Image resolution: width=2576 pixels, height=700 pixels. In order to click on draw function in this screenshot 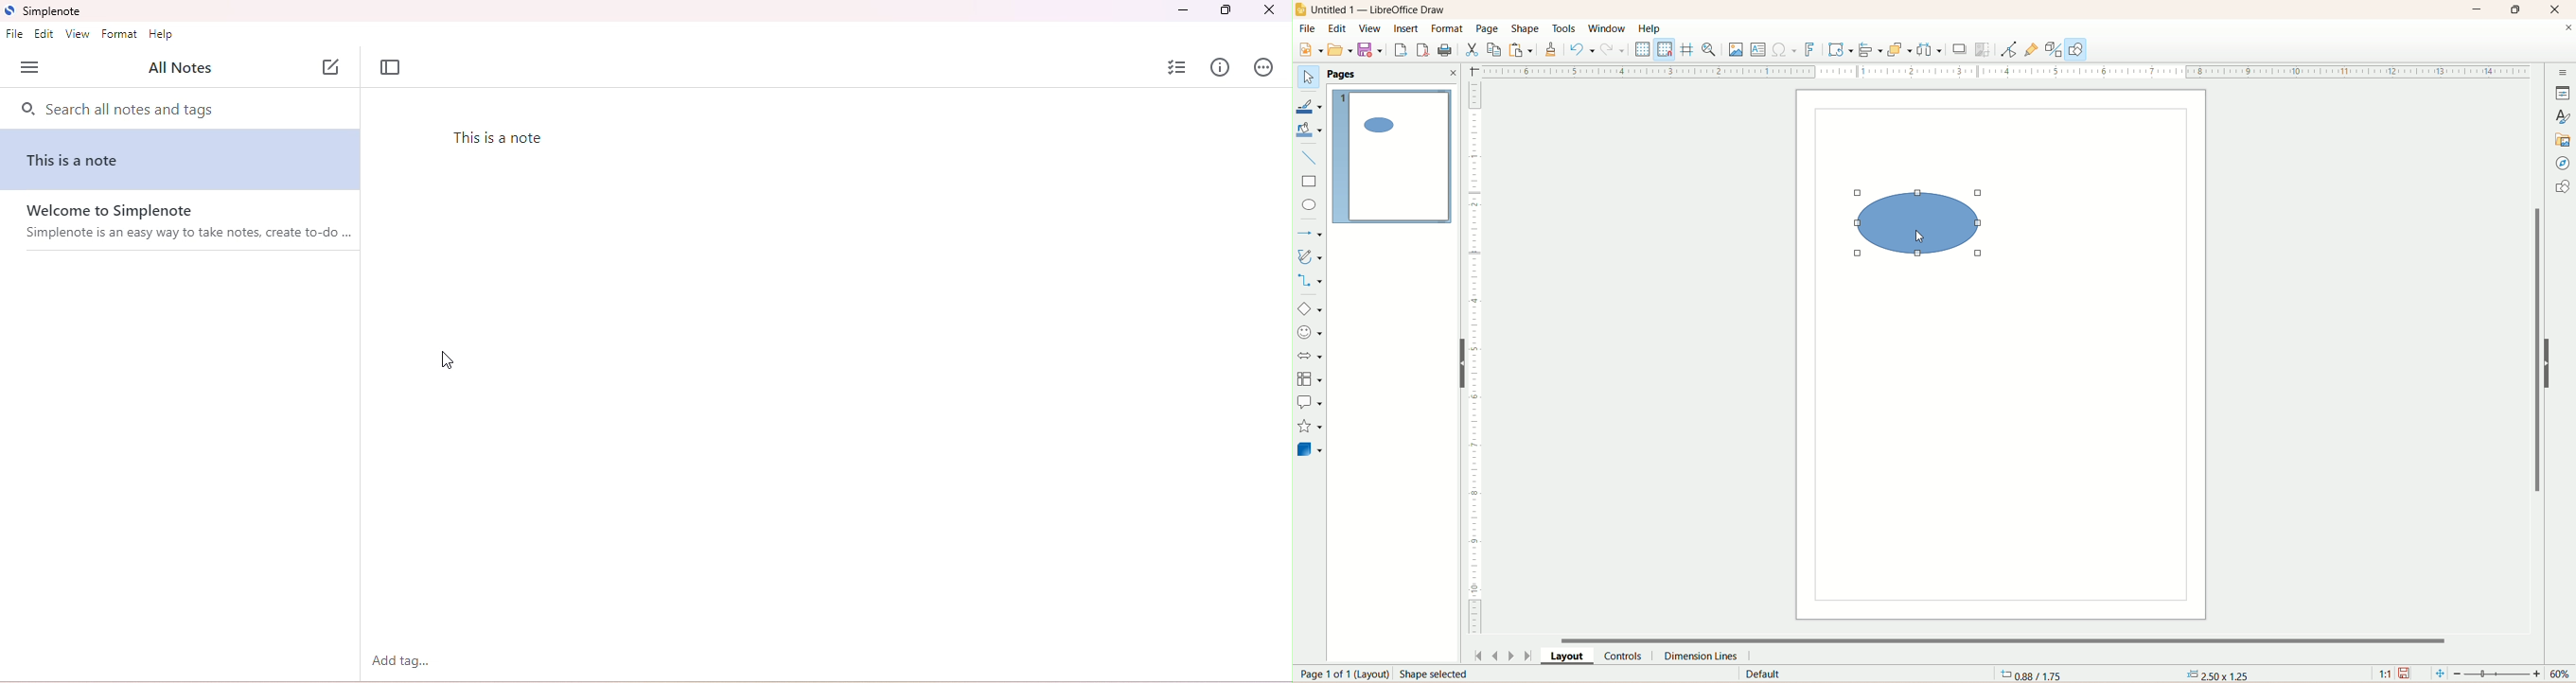, I will do `click(2078, 50)`.